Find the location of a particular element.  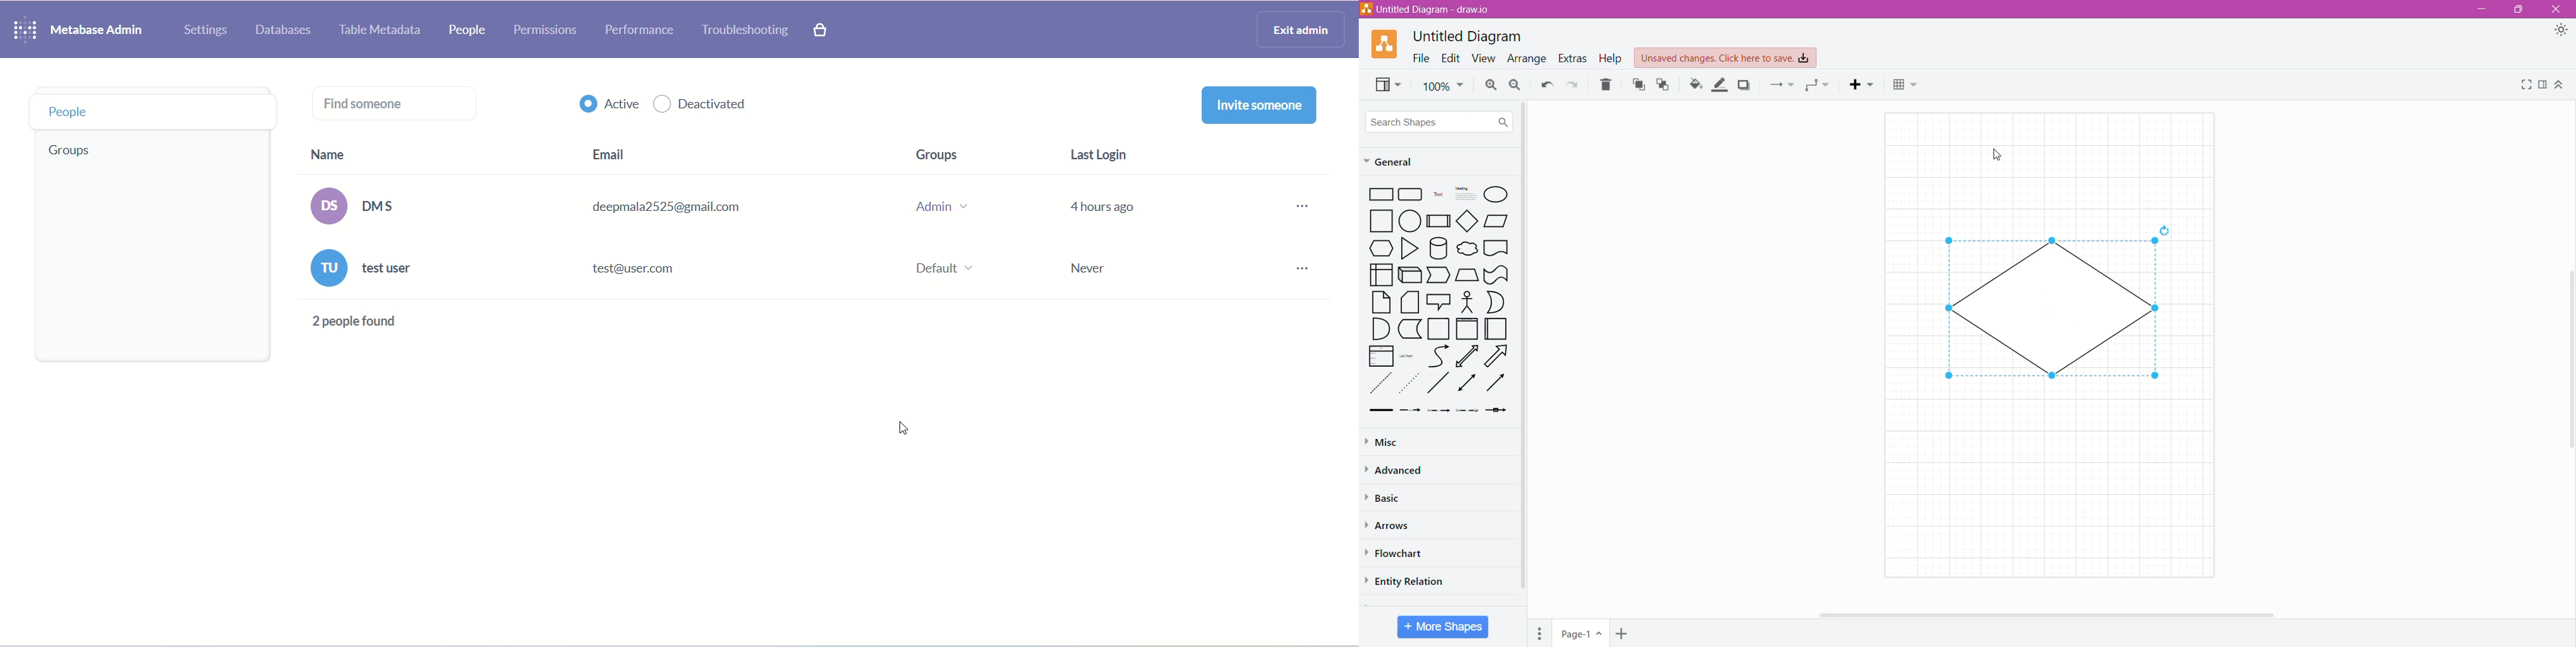

Zoom Out is located at coordinates (1515, 86).